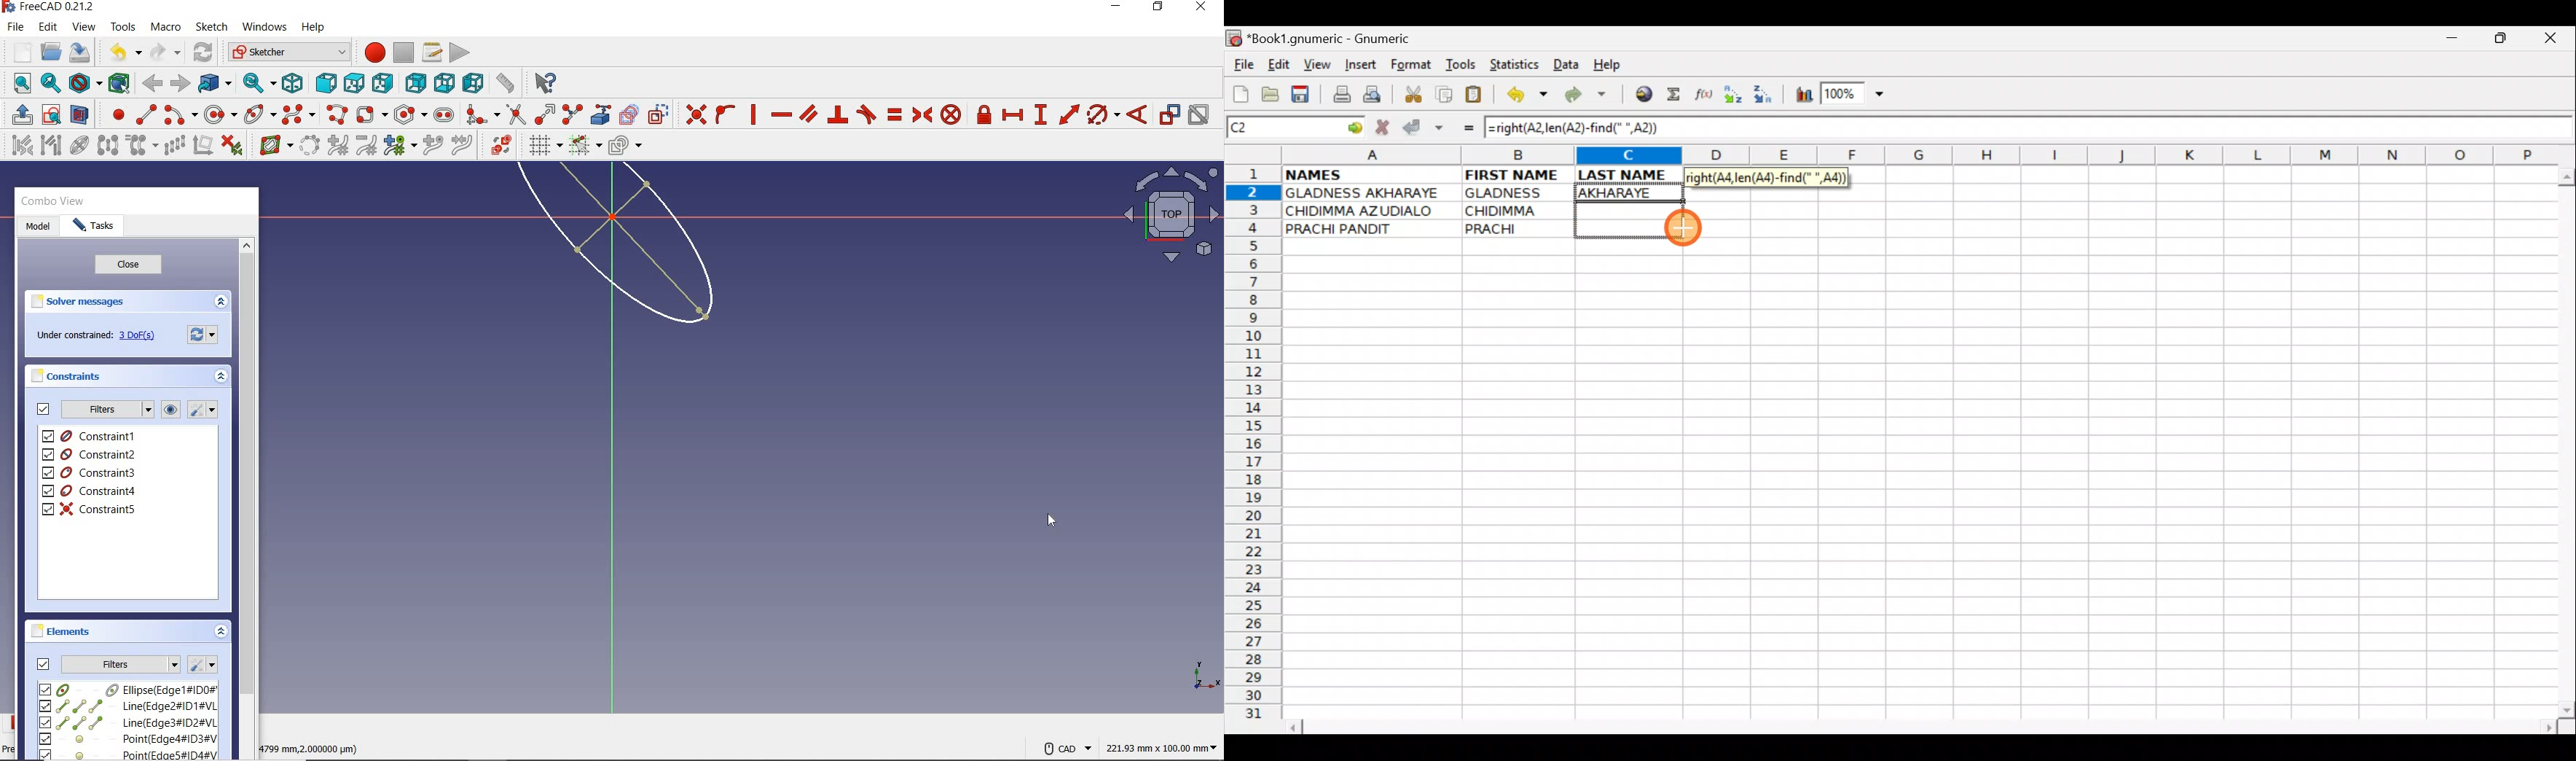 This screenshot has width=2576, height=784. I want to click on macros, so click(431, 51).